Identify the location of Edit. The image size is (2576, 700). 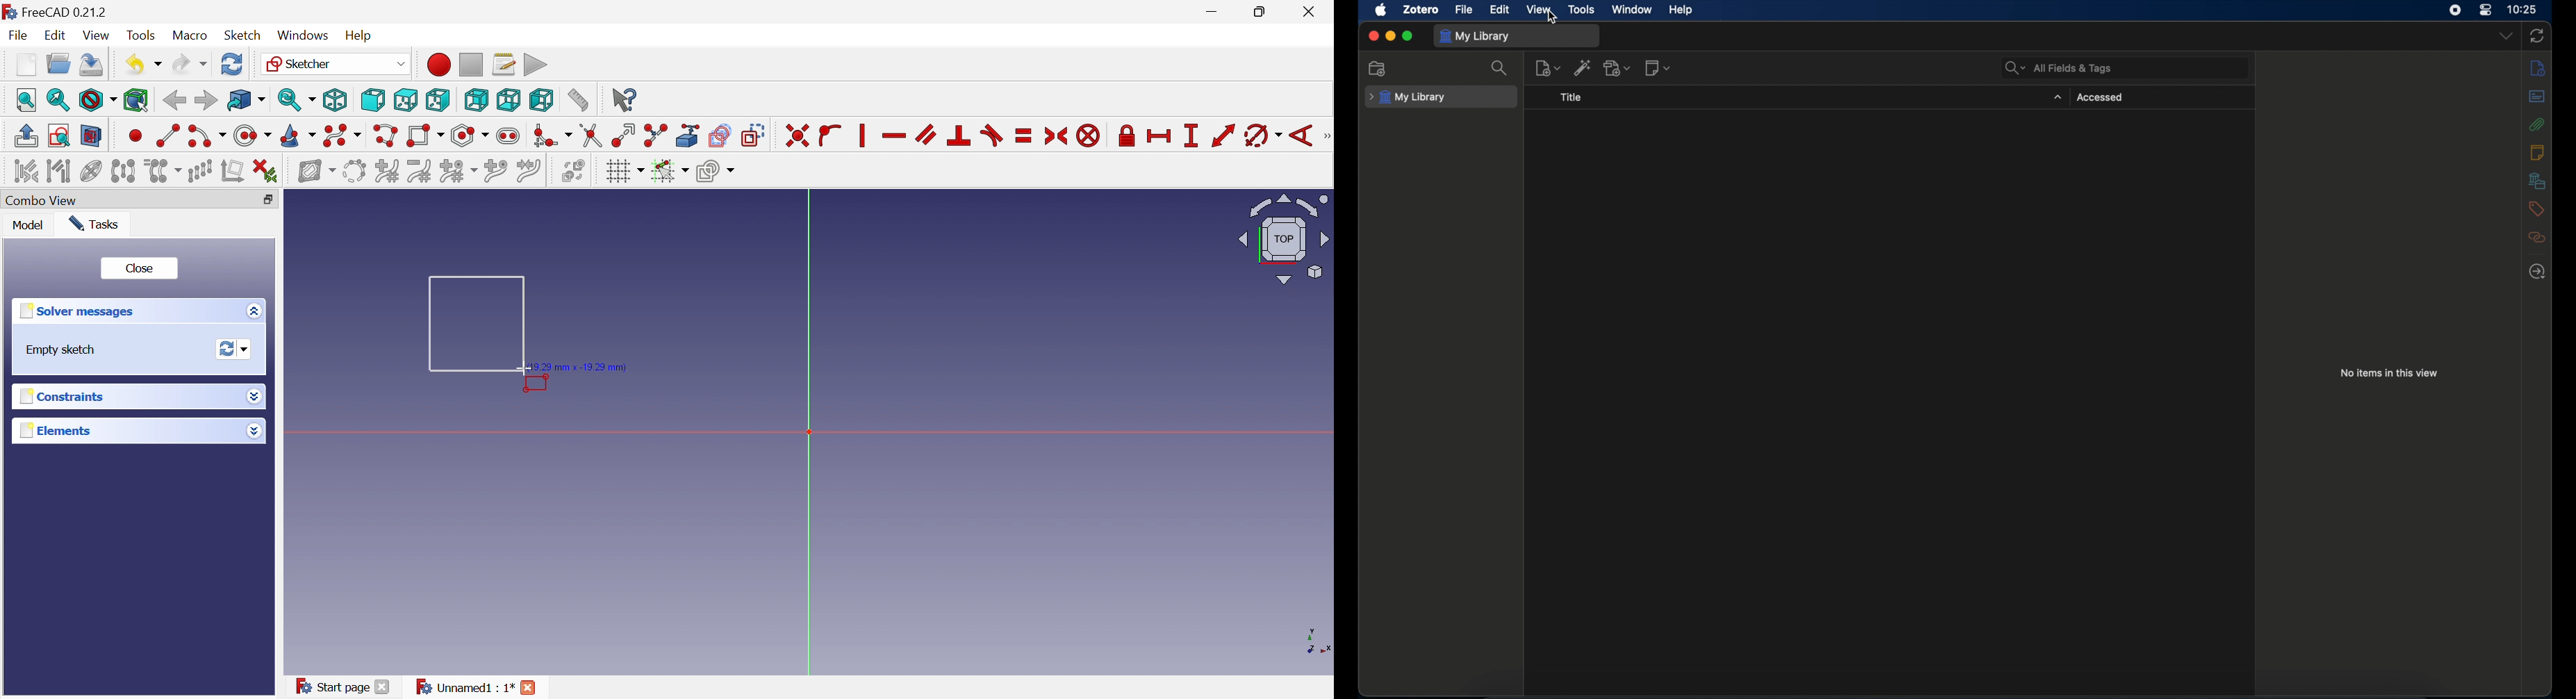
(57, 35).